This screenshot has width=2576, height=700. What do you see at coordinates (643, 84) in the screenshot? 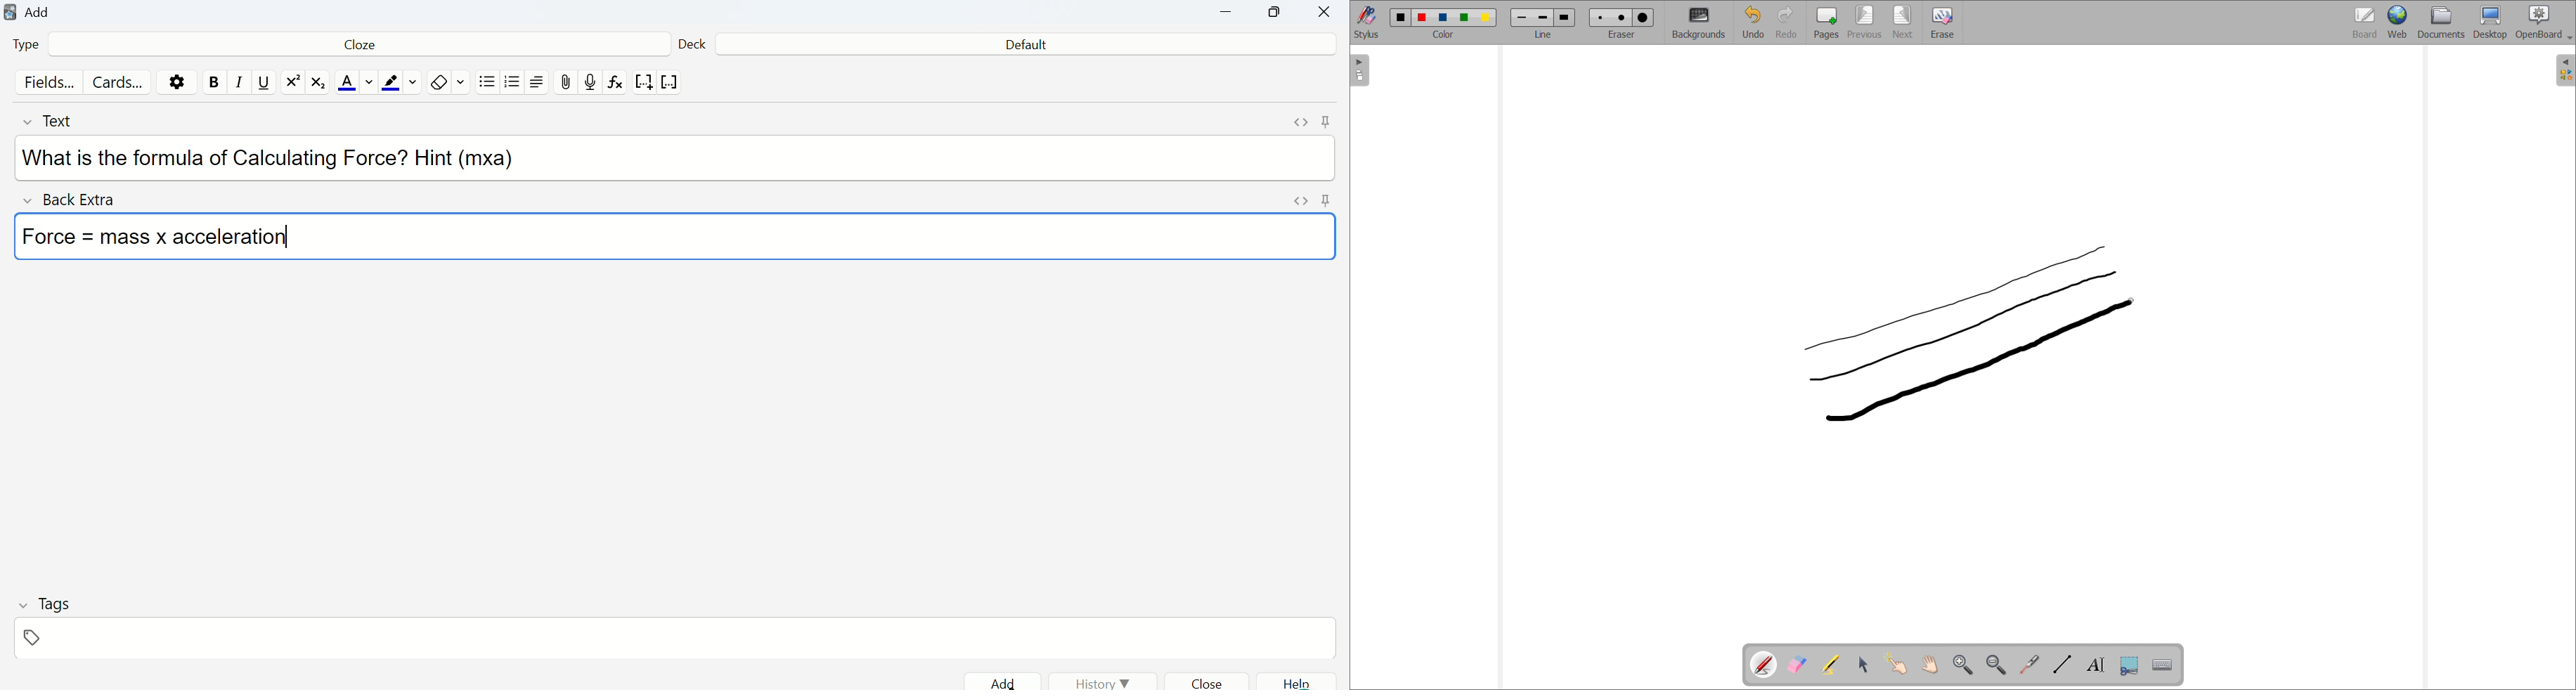
I see `notation` at bounding box center [643, 84].